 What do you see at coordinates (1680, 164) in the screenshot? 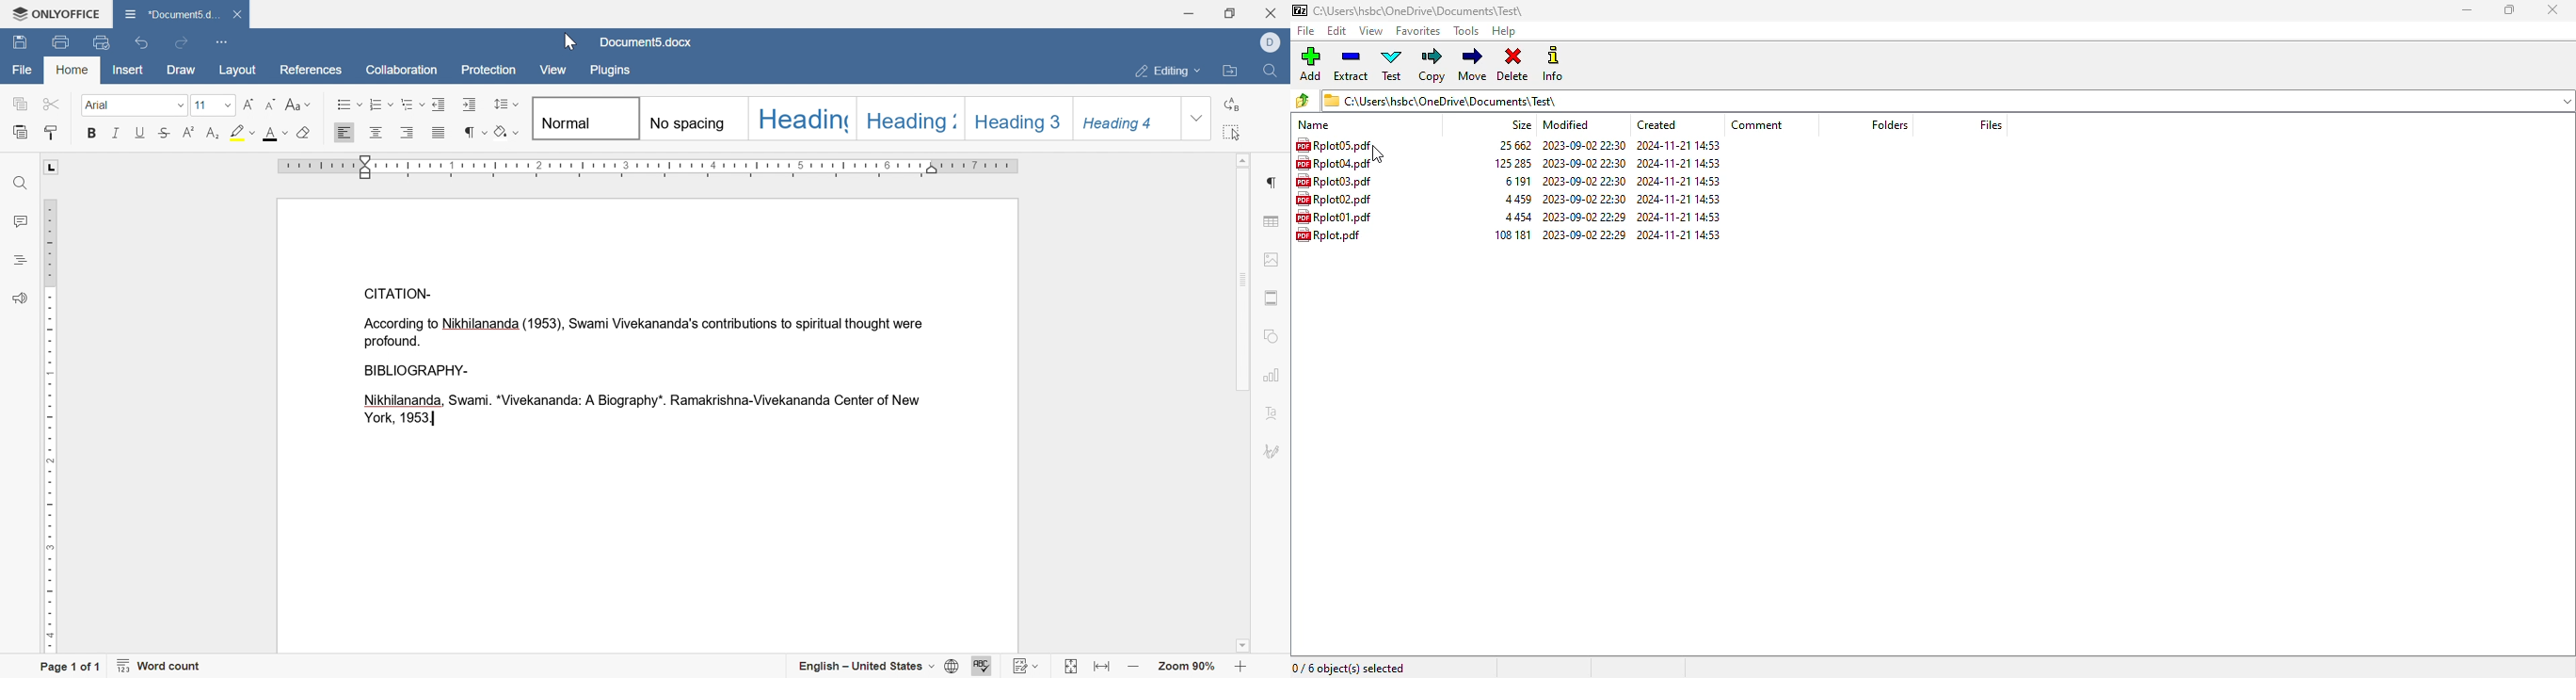
I see `created date & time` at bounding box center [1680, 164].